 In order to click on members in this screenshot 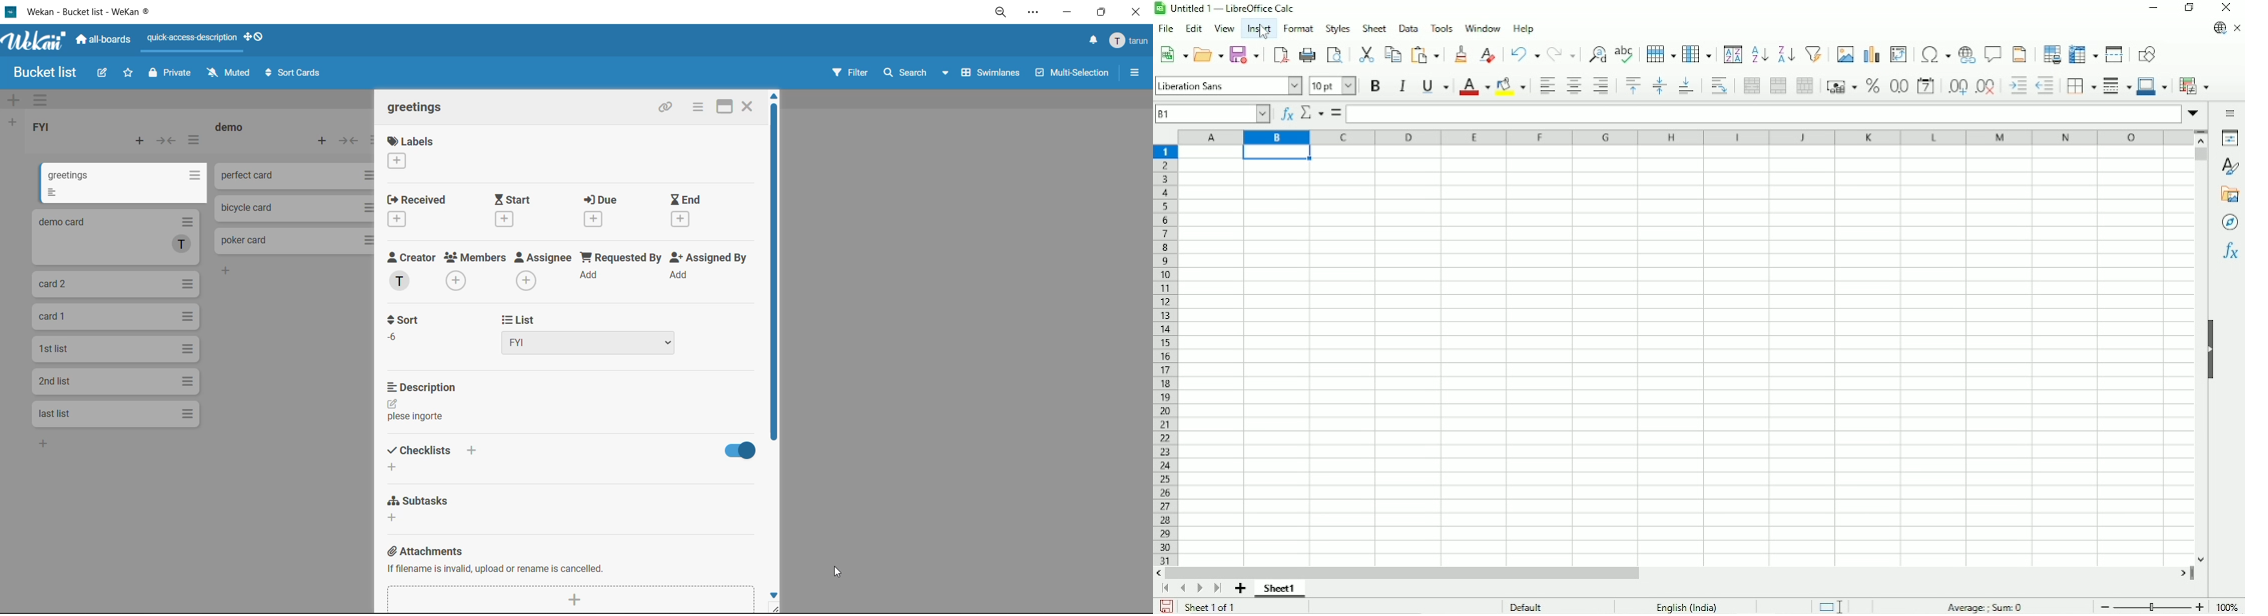, I will do `click(476, 272)`.